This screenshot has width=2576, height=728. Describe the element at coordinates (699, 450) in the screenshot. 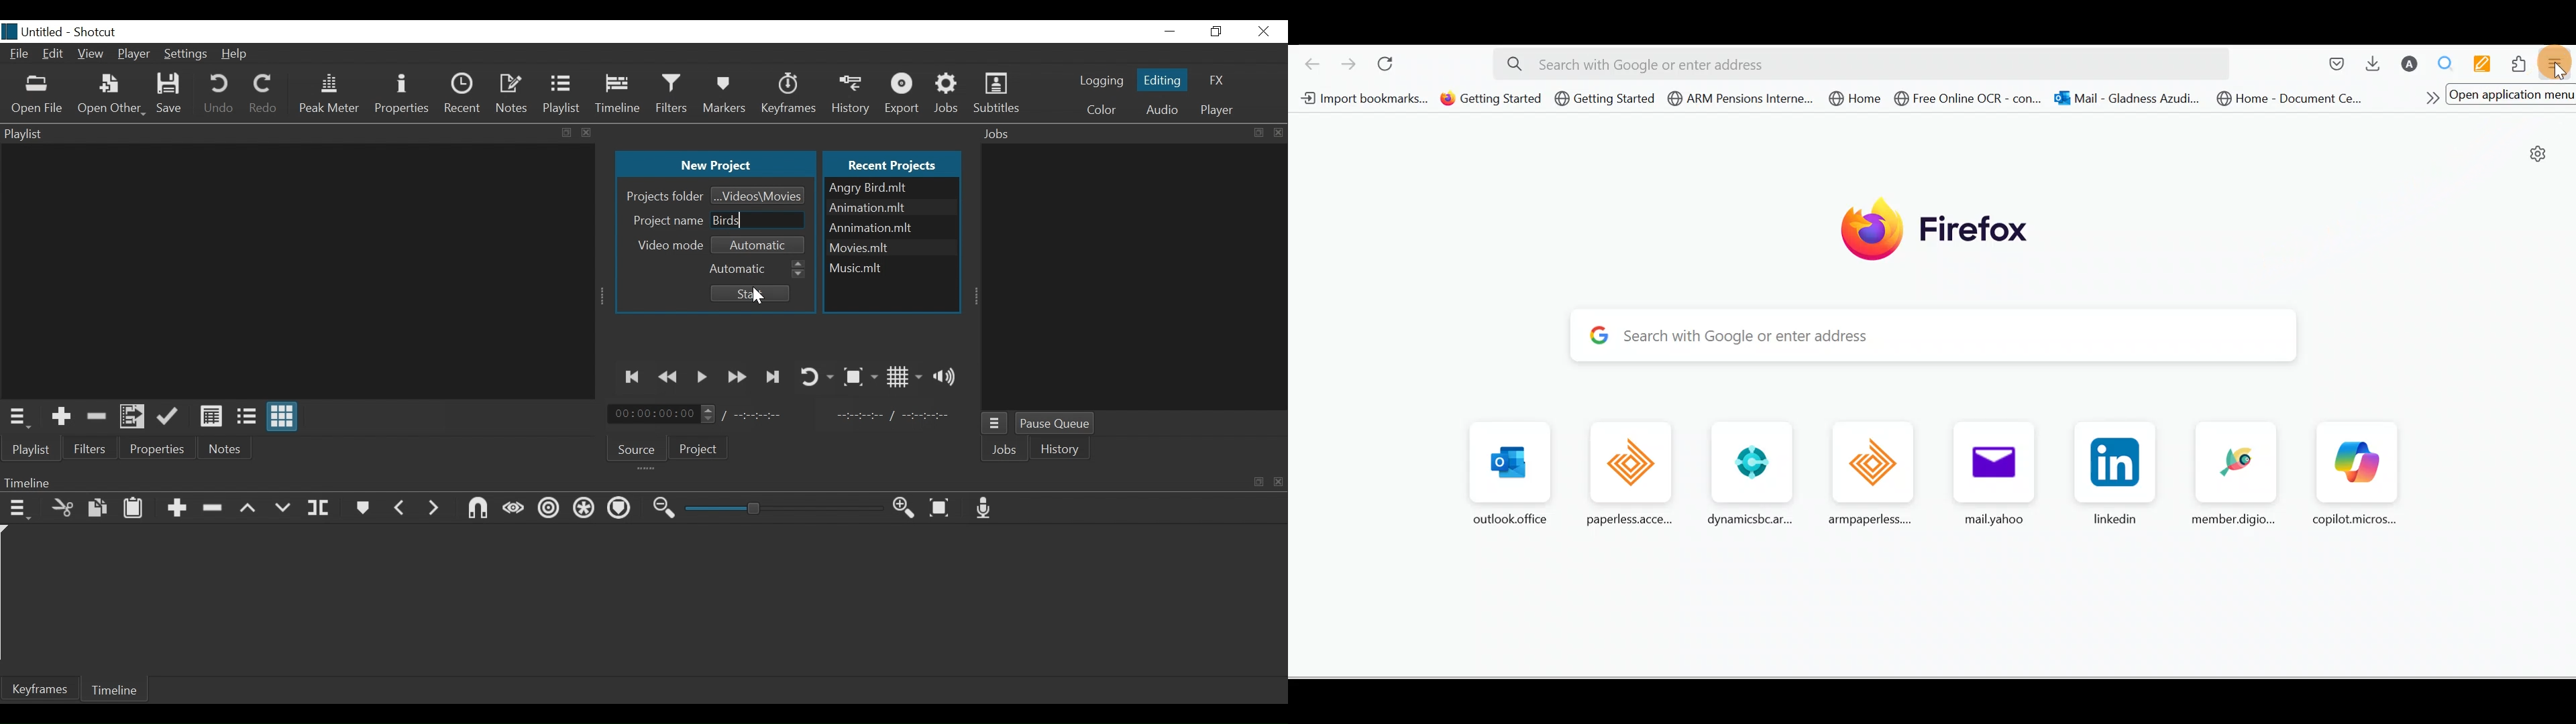

I see `Project` at that location.